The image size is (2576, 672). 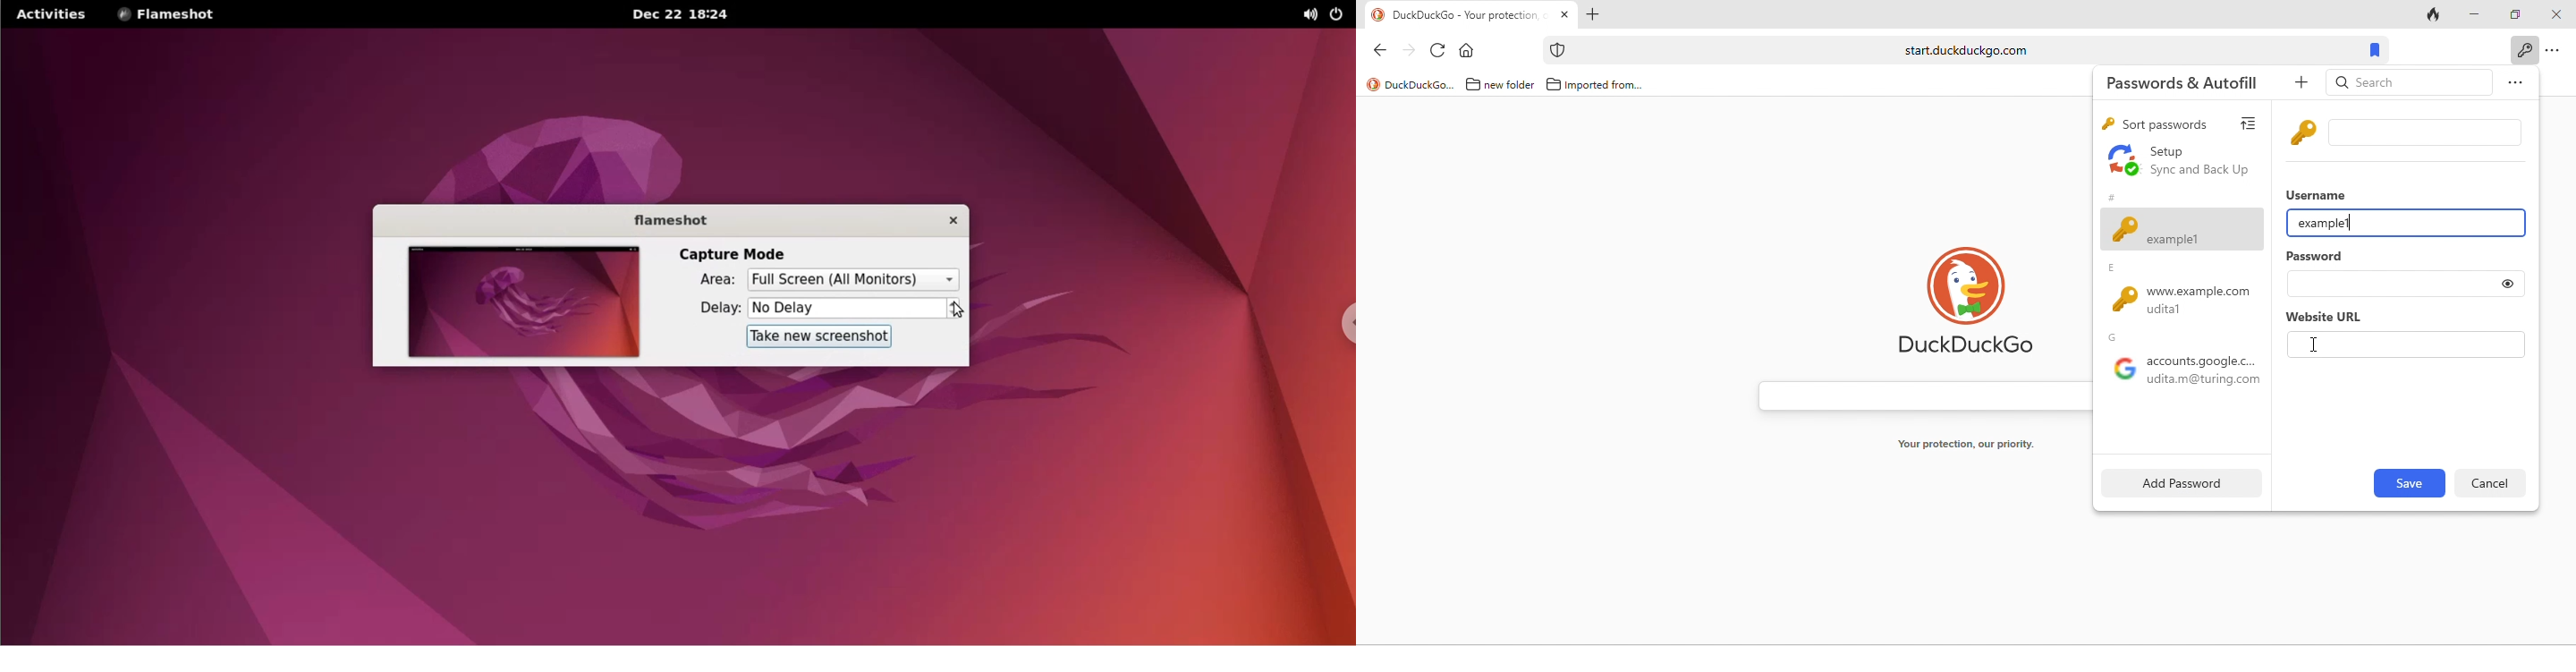 What do you see at coordinates (54, 15) in the screenshot?
I see `activities` at bounding box center [54, 15].